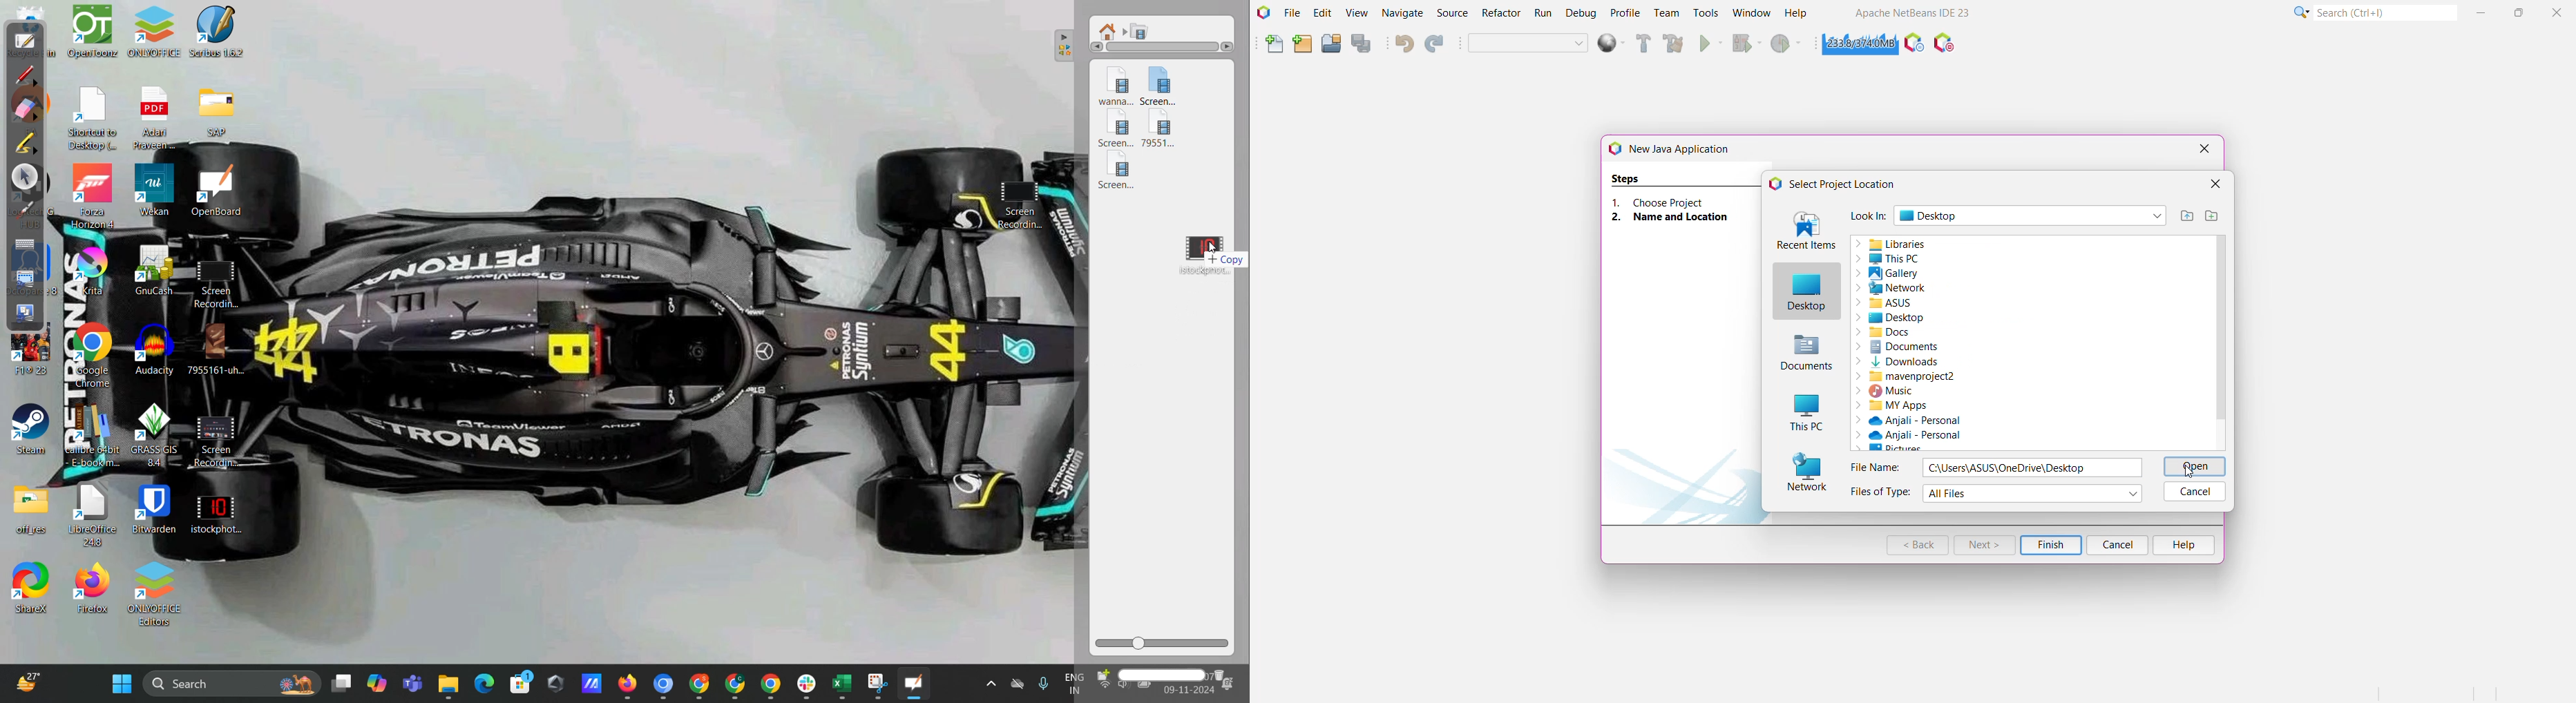 The width and height of the screenshot is (2576, 728). I want to click on select and modify objects, so click(23, 177).